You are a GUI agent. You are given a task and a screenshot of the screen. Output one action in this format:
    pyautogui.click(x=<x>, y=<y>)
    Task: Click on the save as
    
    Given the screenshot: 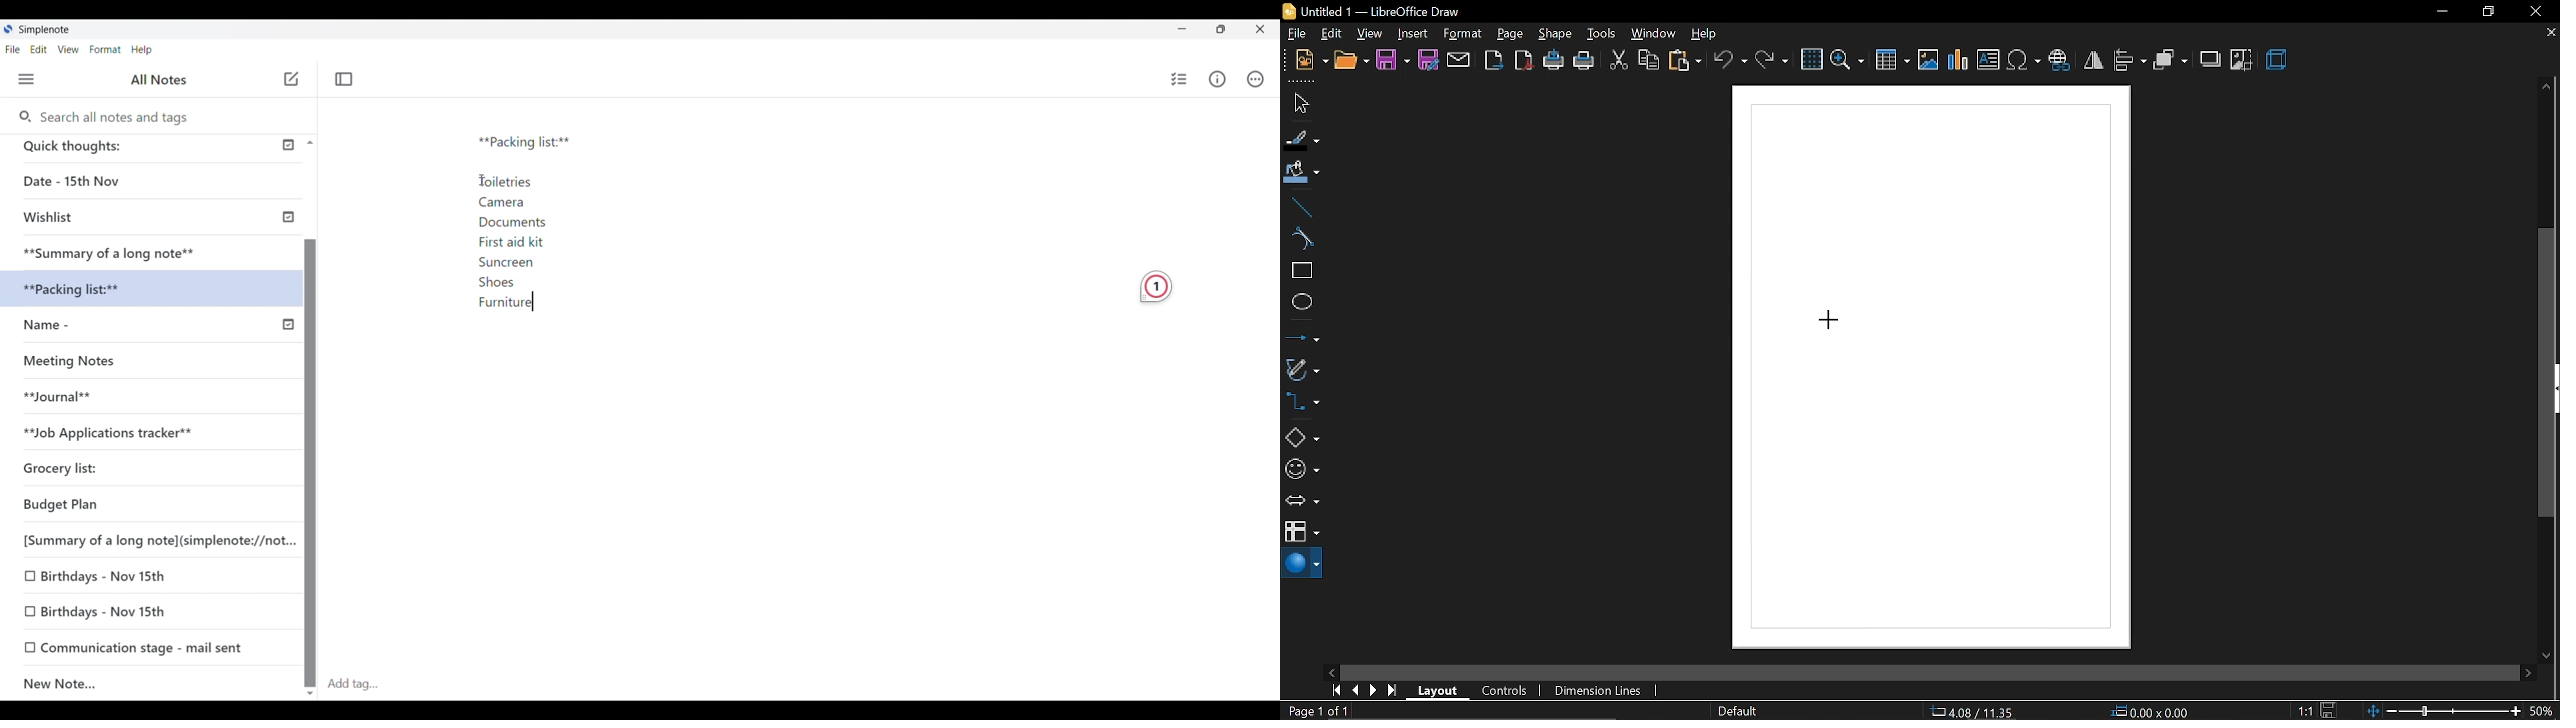 What is the action you would take?
    pyautogui.click(x=1429, y=62)
    